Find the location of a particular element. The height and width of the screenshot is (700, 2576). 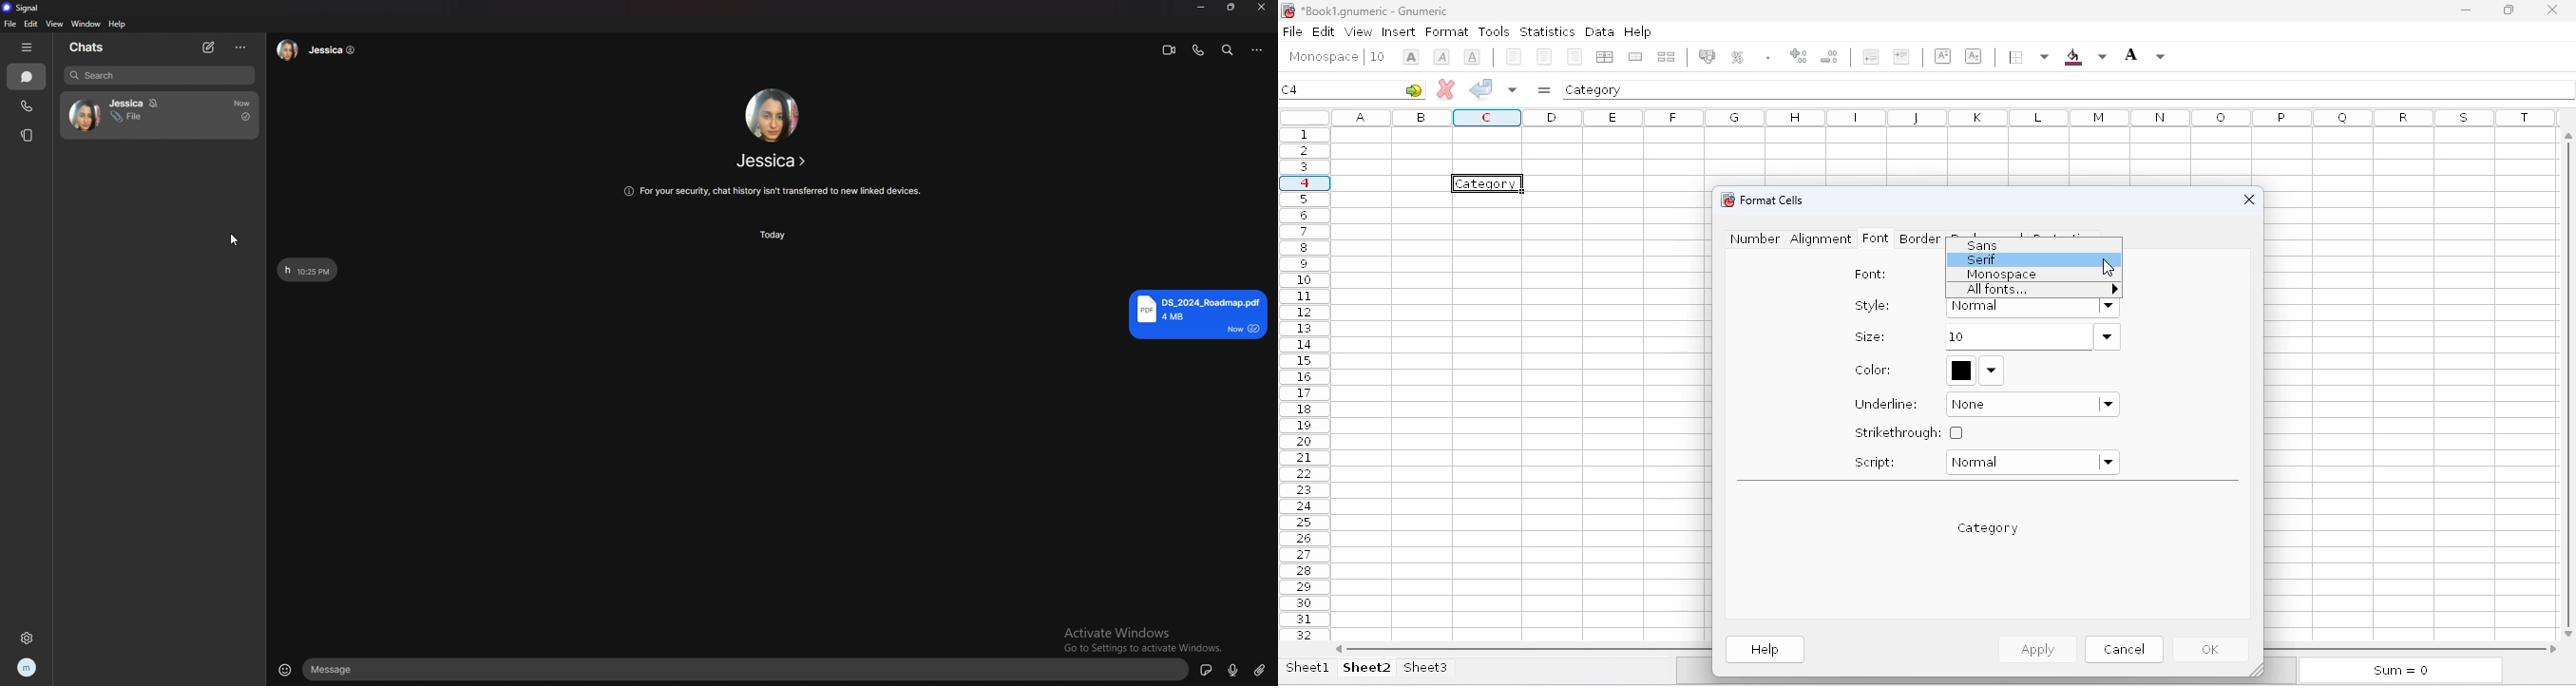

sent document is located at coordinates (1198, 314).